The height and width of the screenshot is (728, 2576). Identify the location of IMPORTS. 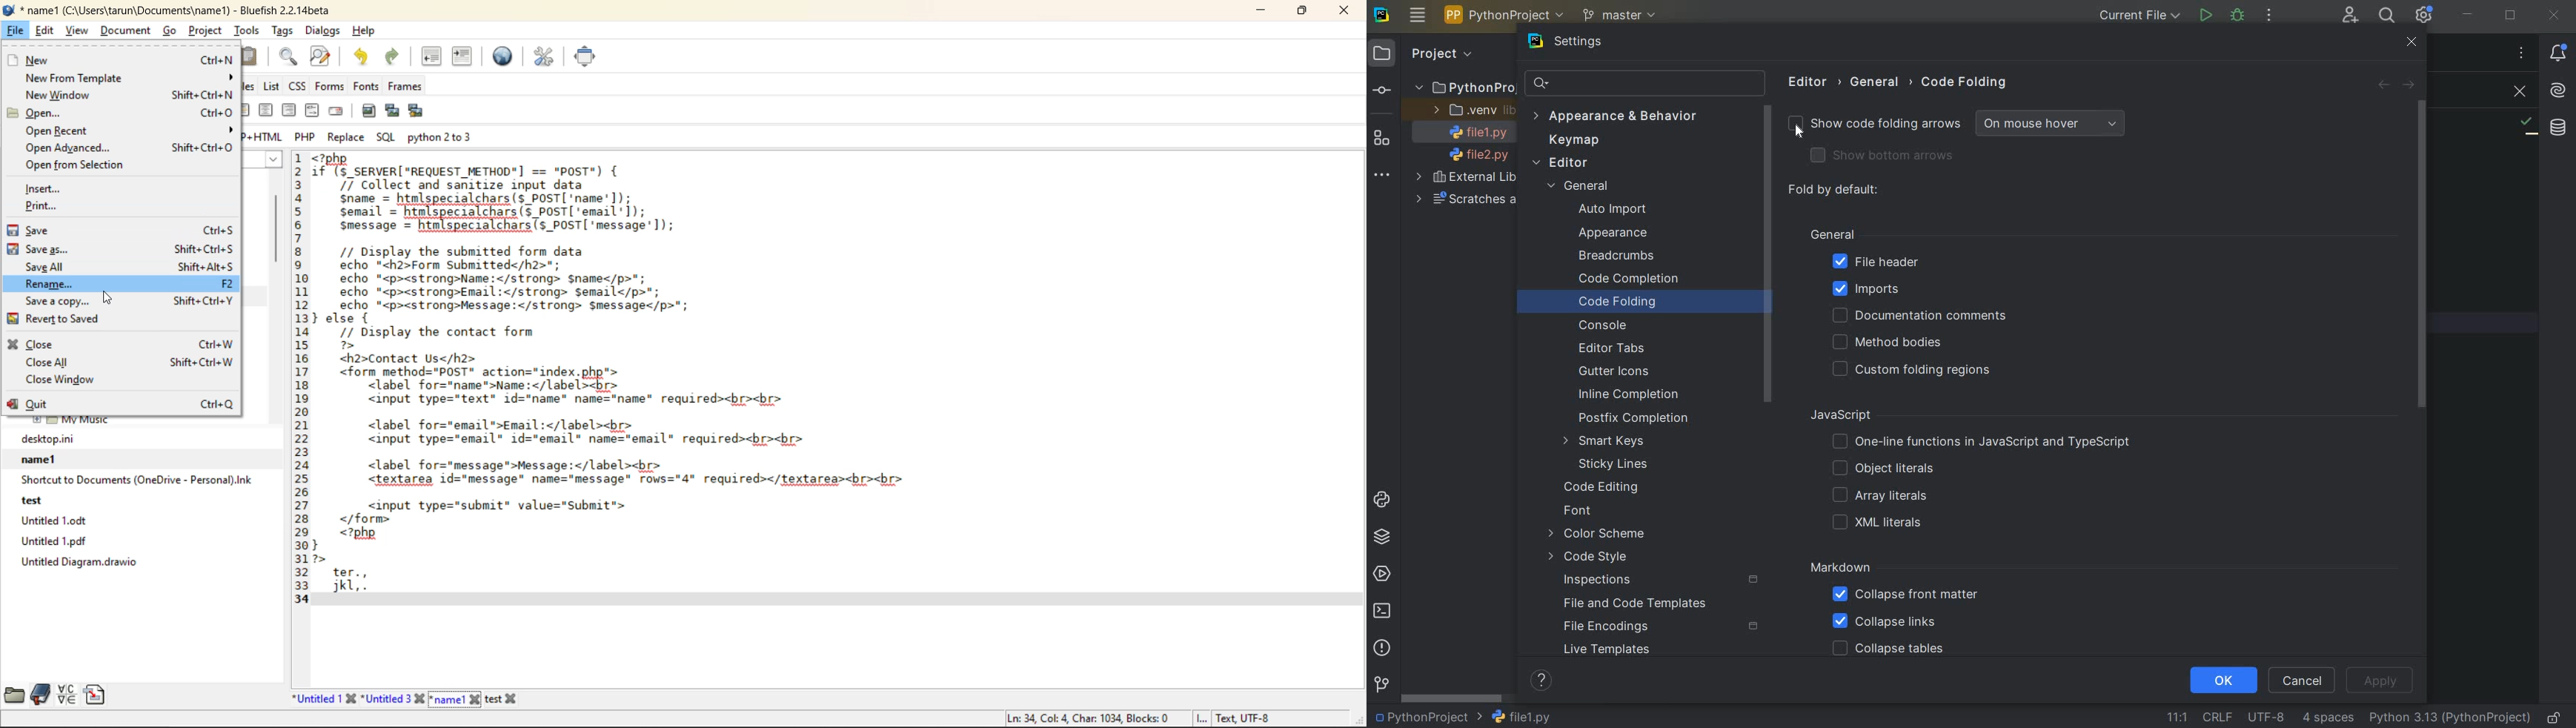
(1888, 288).